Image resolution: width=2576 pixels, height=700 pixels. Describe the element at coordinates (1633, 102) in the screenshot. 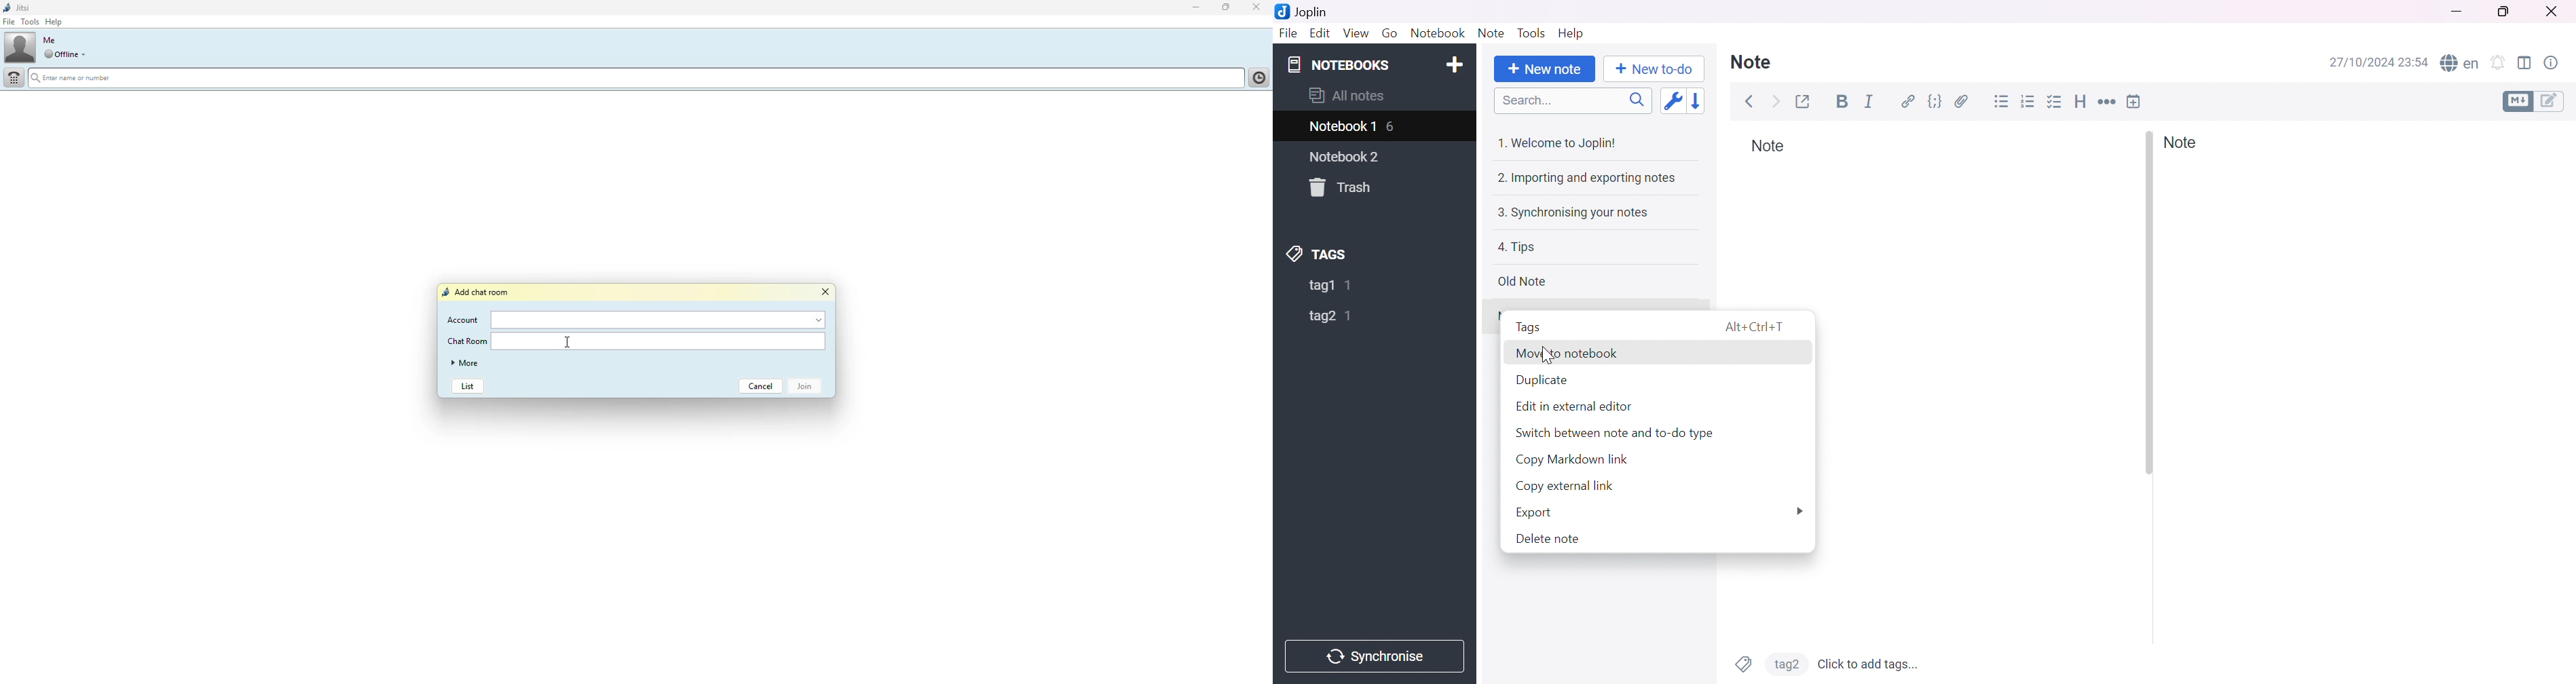

I see `Search icon` at that location.